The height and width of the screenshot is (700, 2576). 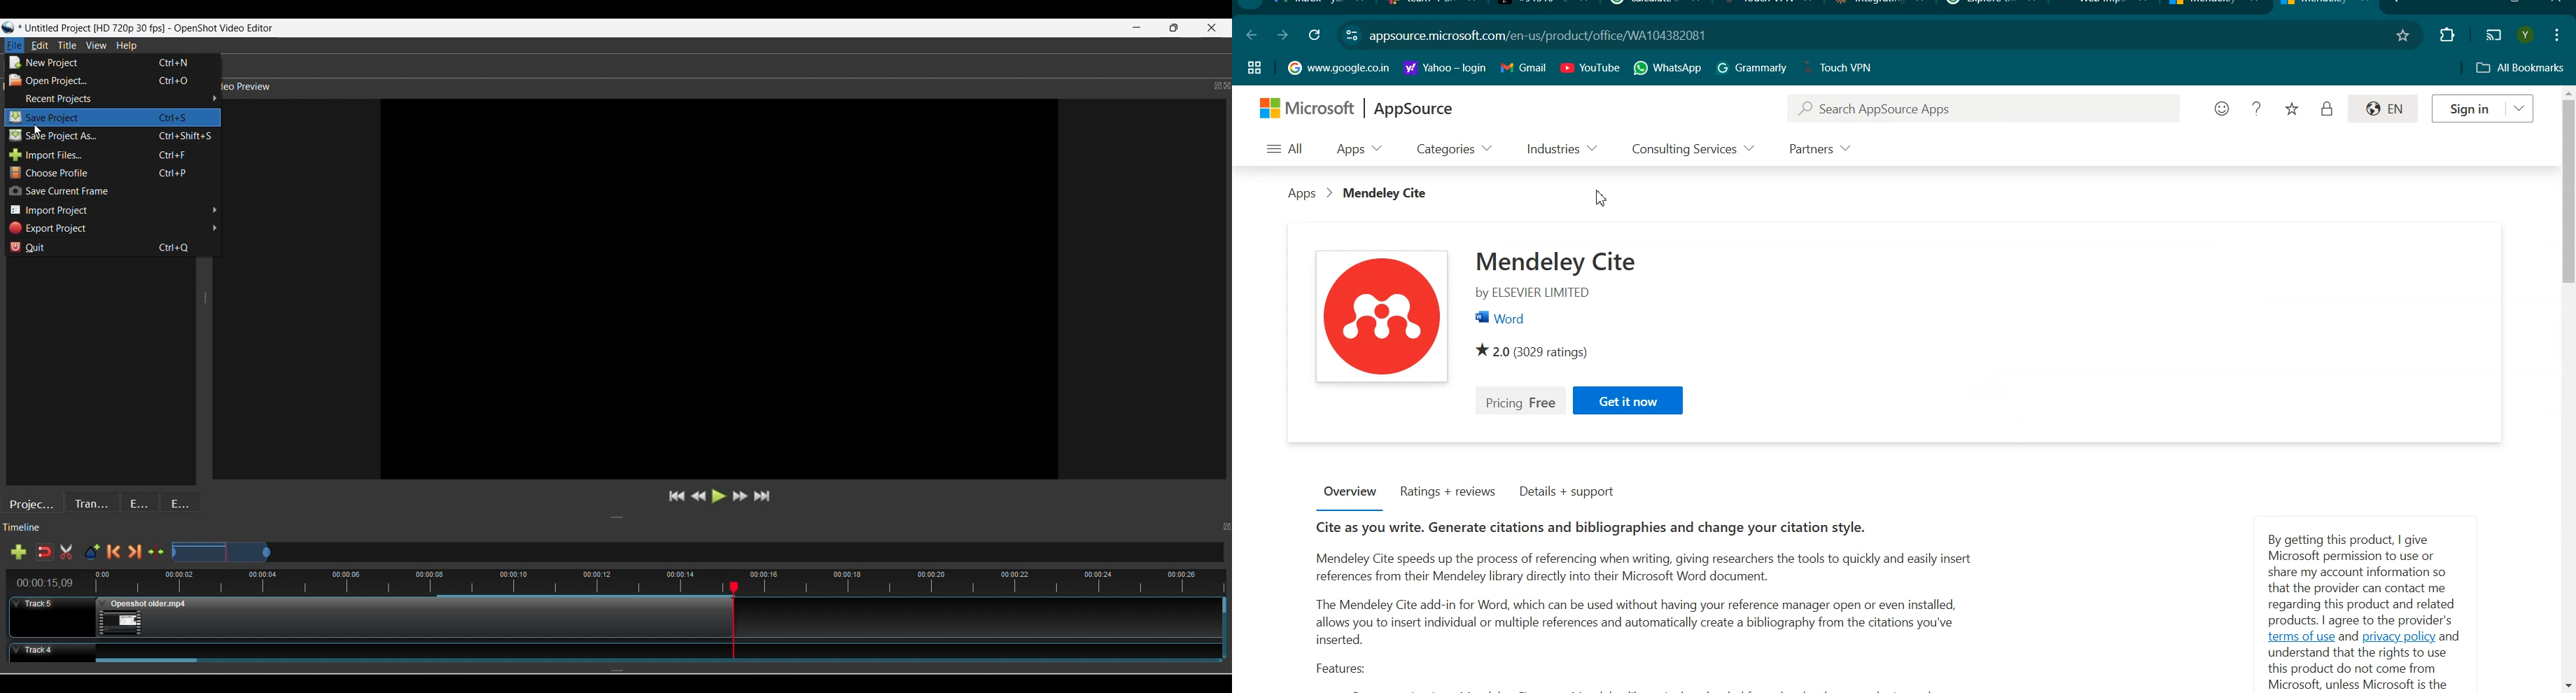 I want to click on Bookmarks this page, so click(x=2403, y=34).